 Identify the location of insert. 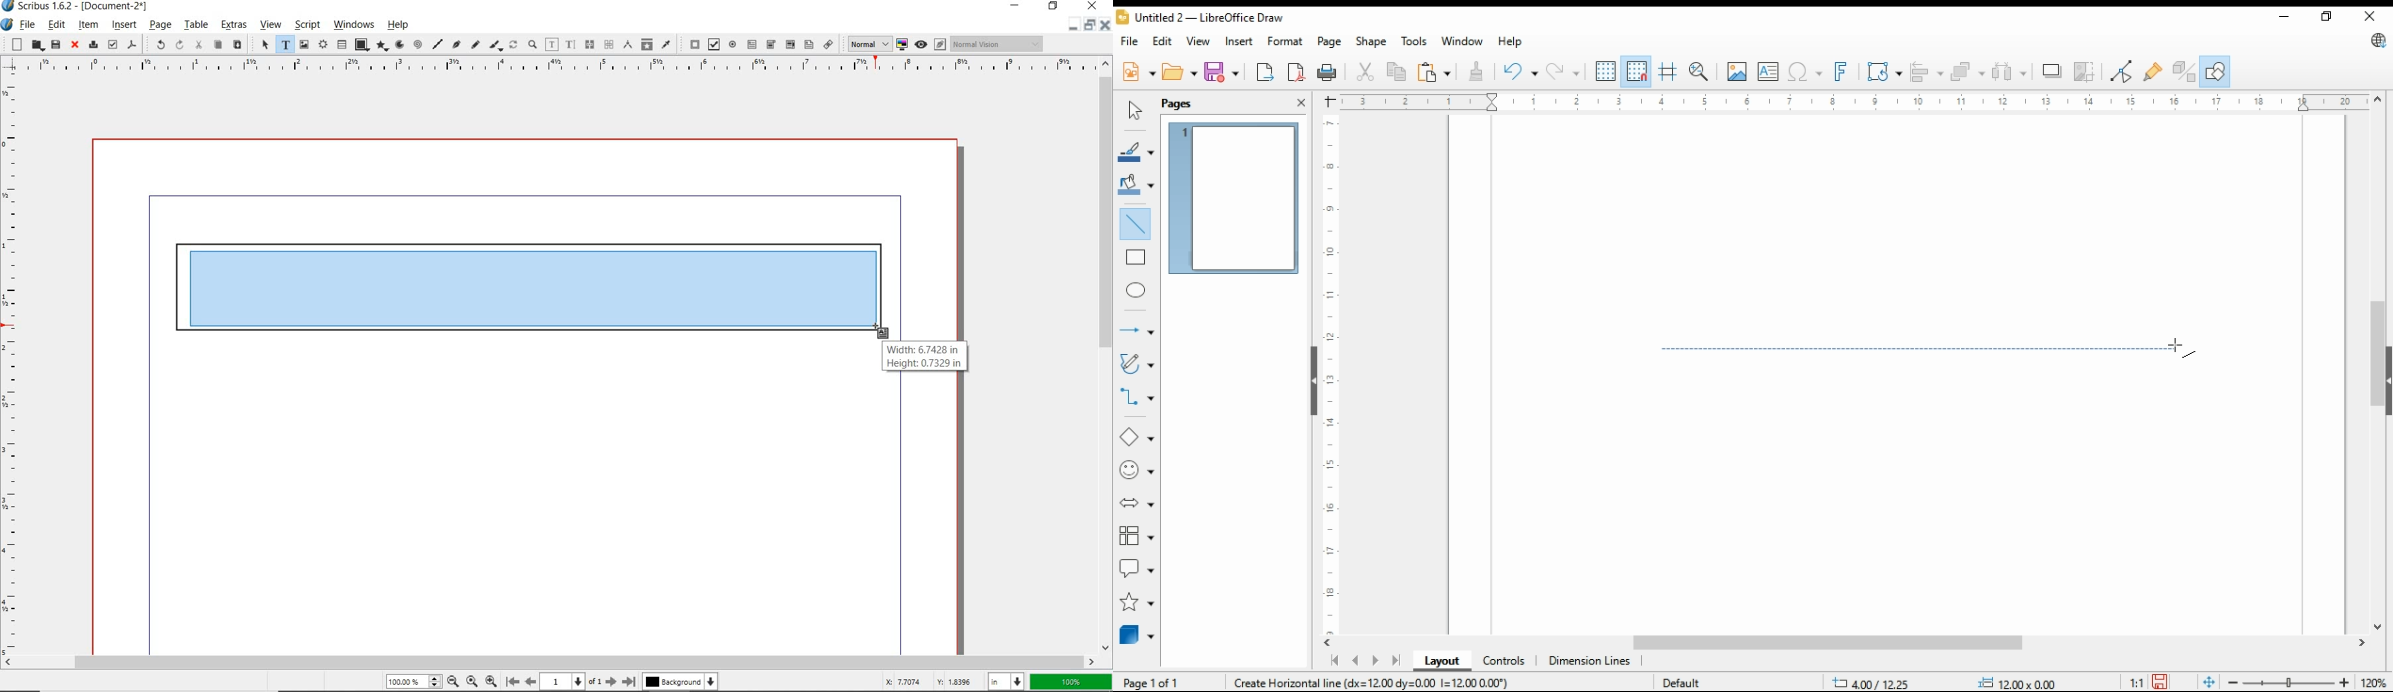
(123, 25).